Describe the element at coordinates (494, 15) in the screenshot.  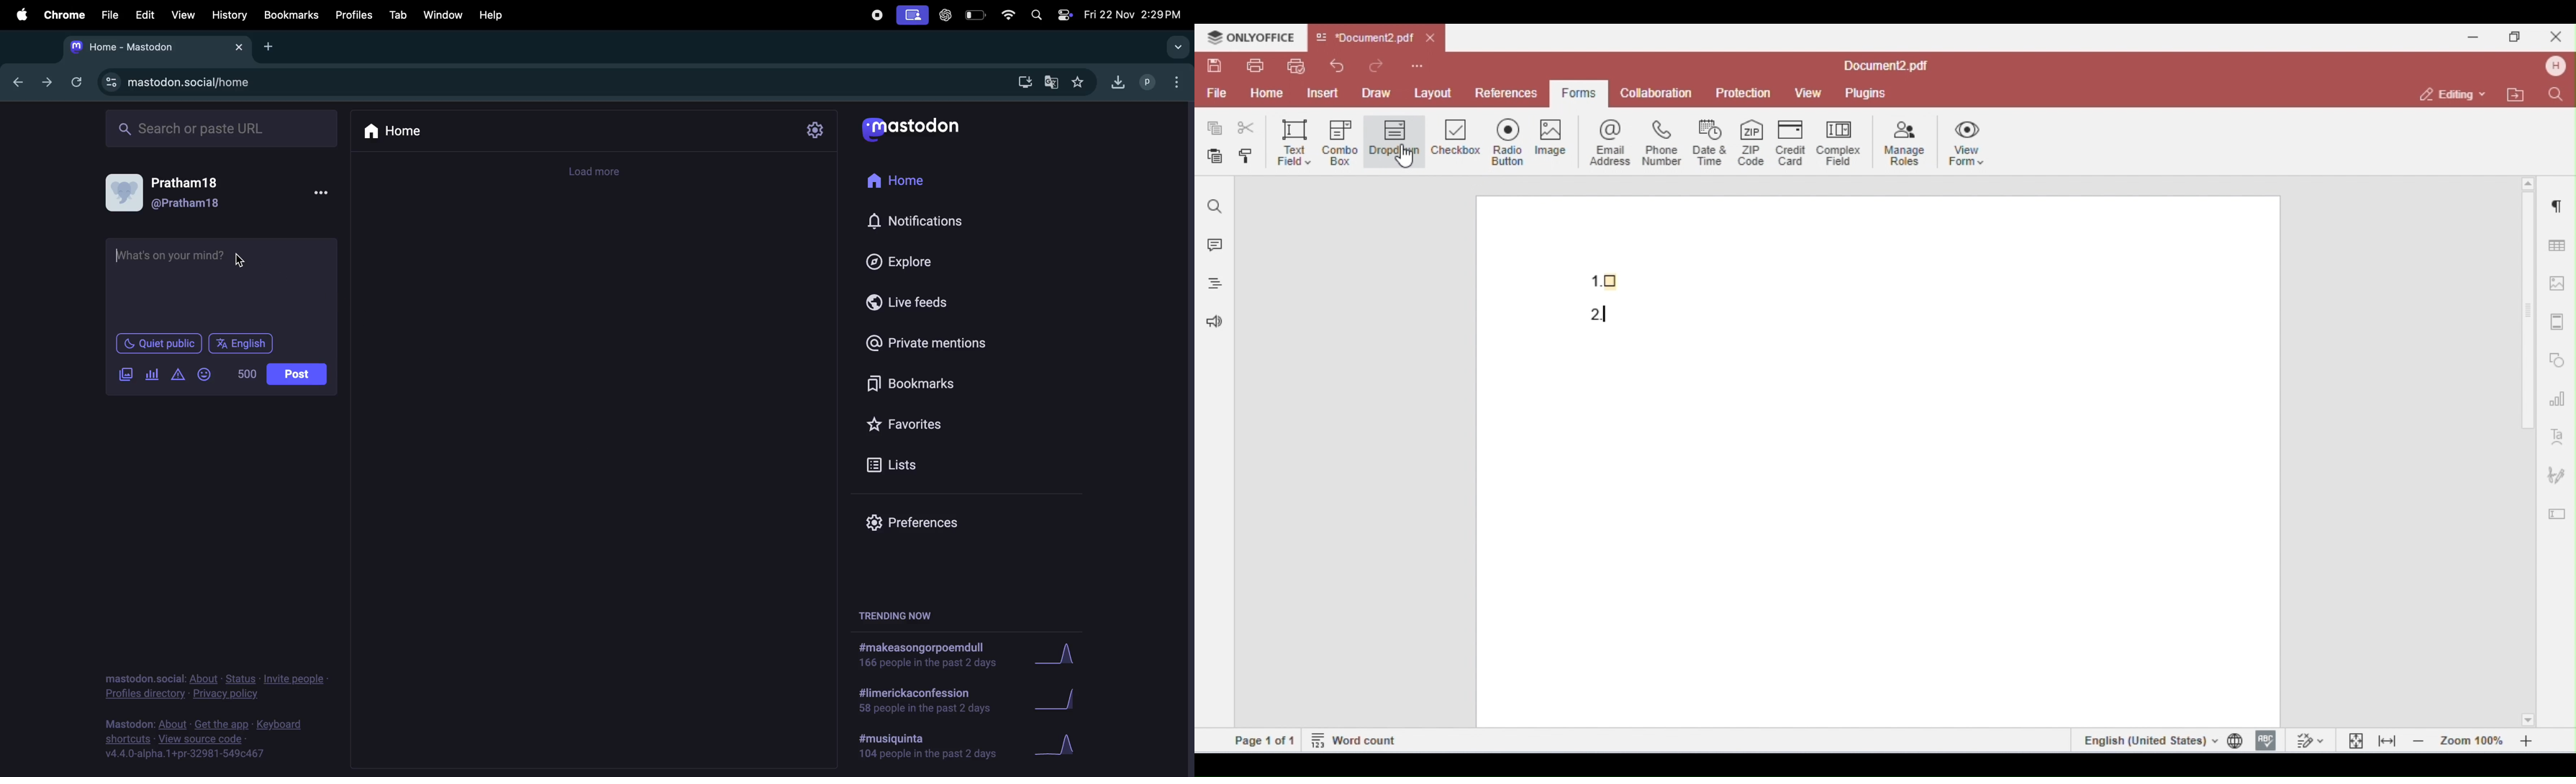
I see `help` at that location.